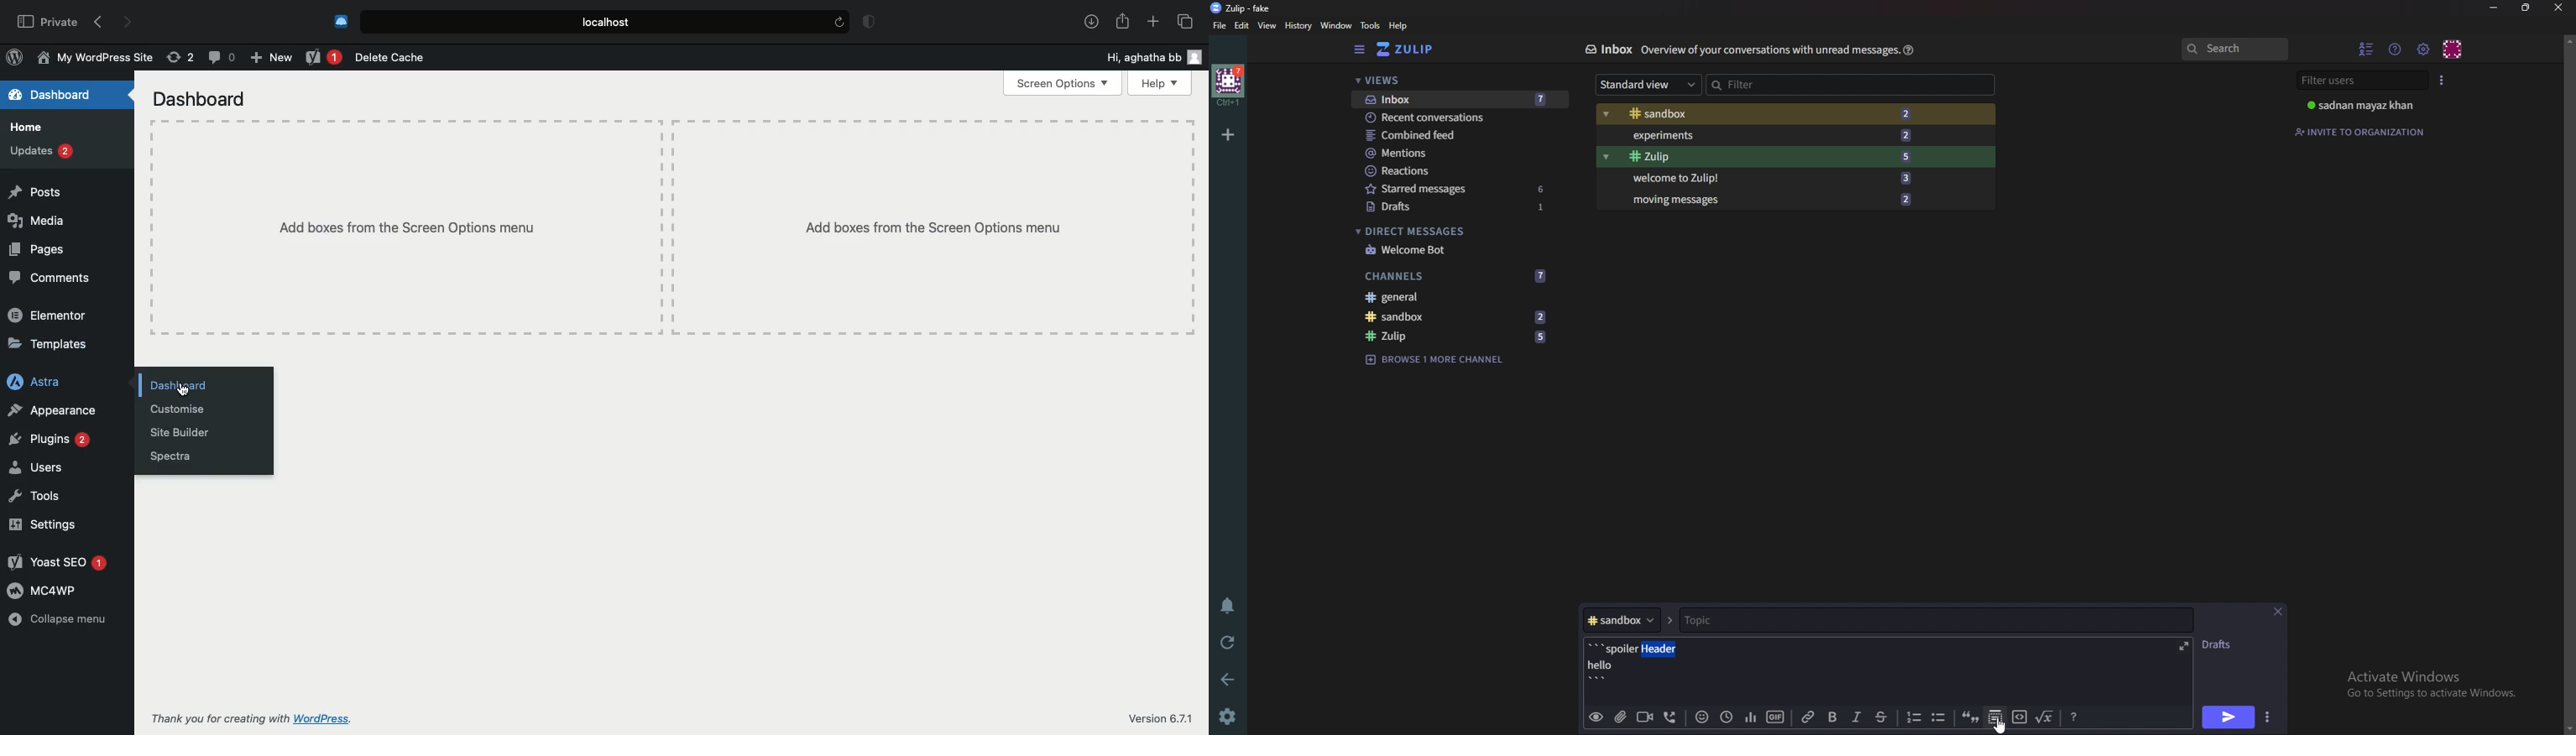  What do you see at coordinates (14, 59) in the screenshot?
I see `WordPress Logo` at bounding box center [14, 59].